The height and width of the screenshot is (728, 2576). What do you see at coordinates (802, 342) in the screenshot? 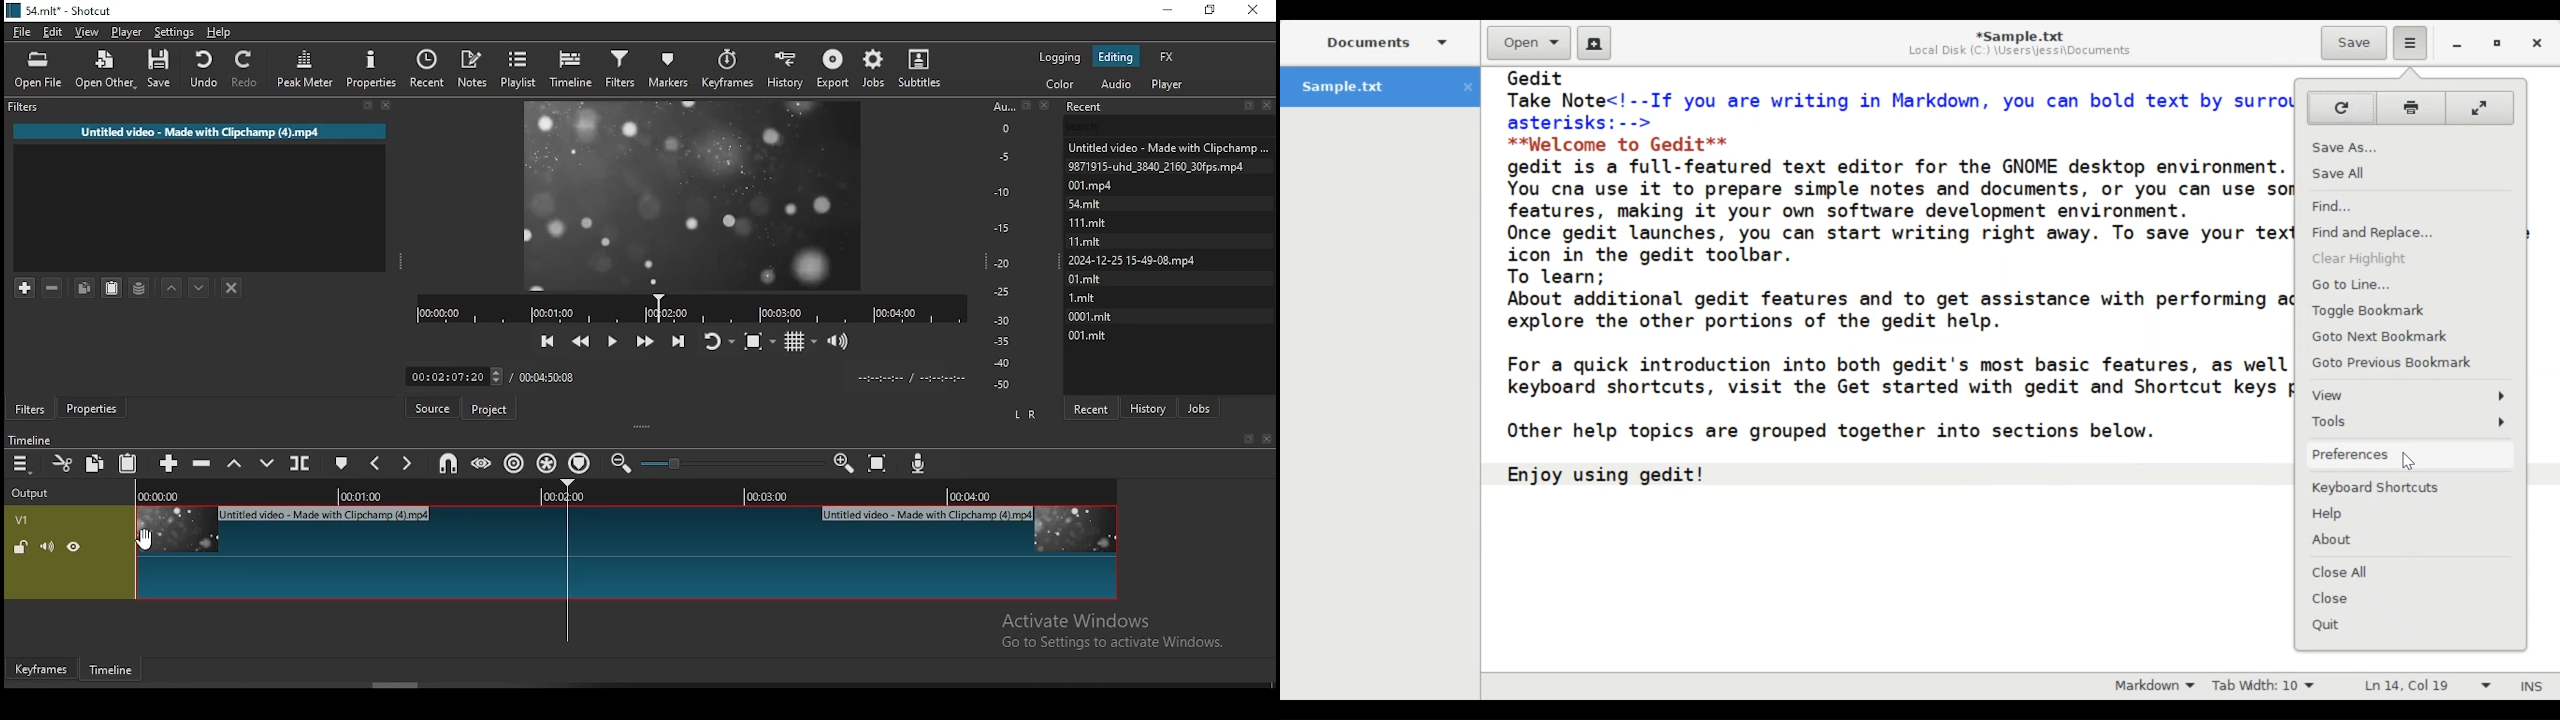
I see `toggle grid display on the player` at bounding box center [802, 342].